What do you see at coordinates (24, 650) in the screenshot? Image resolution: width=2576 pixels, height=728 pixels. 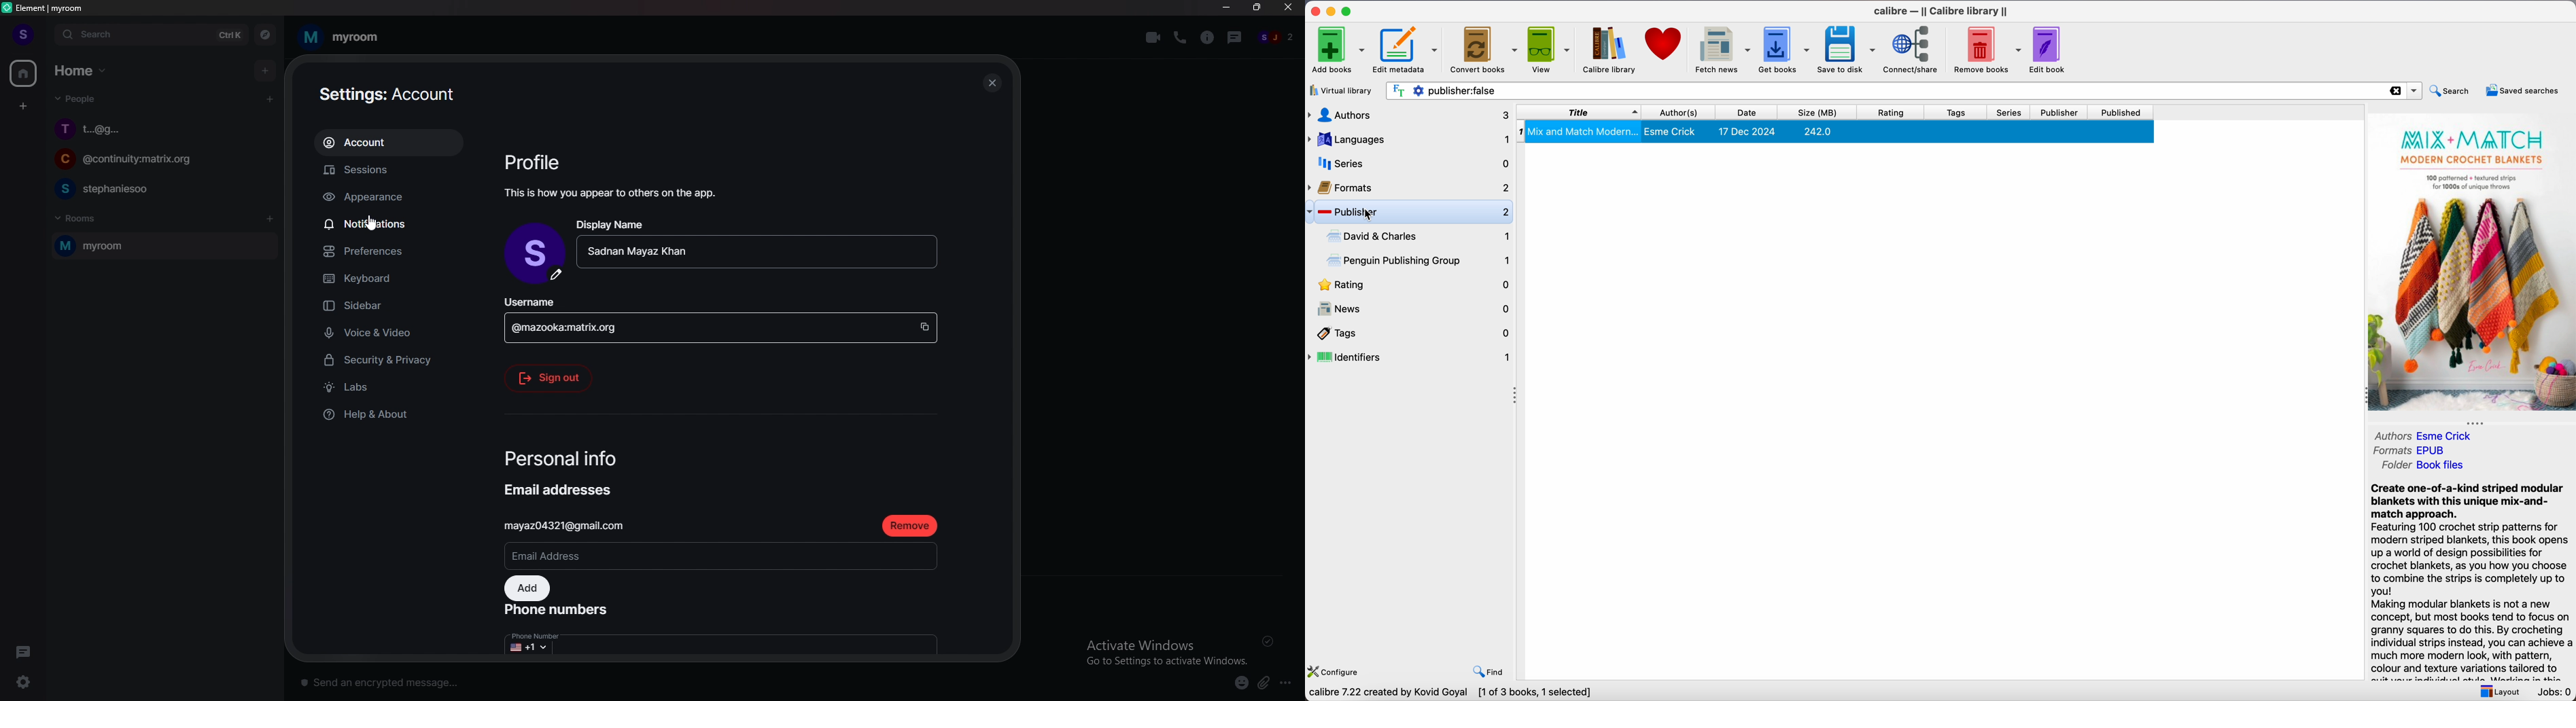 I see `thread` at bounding box center [24, 650].